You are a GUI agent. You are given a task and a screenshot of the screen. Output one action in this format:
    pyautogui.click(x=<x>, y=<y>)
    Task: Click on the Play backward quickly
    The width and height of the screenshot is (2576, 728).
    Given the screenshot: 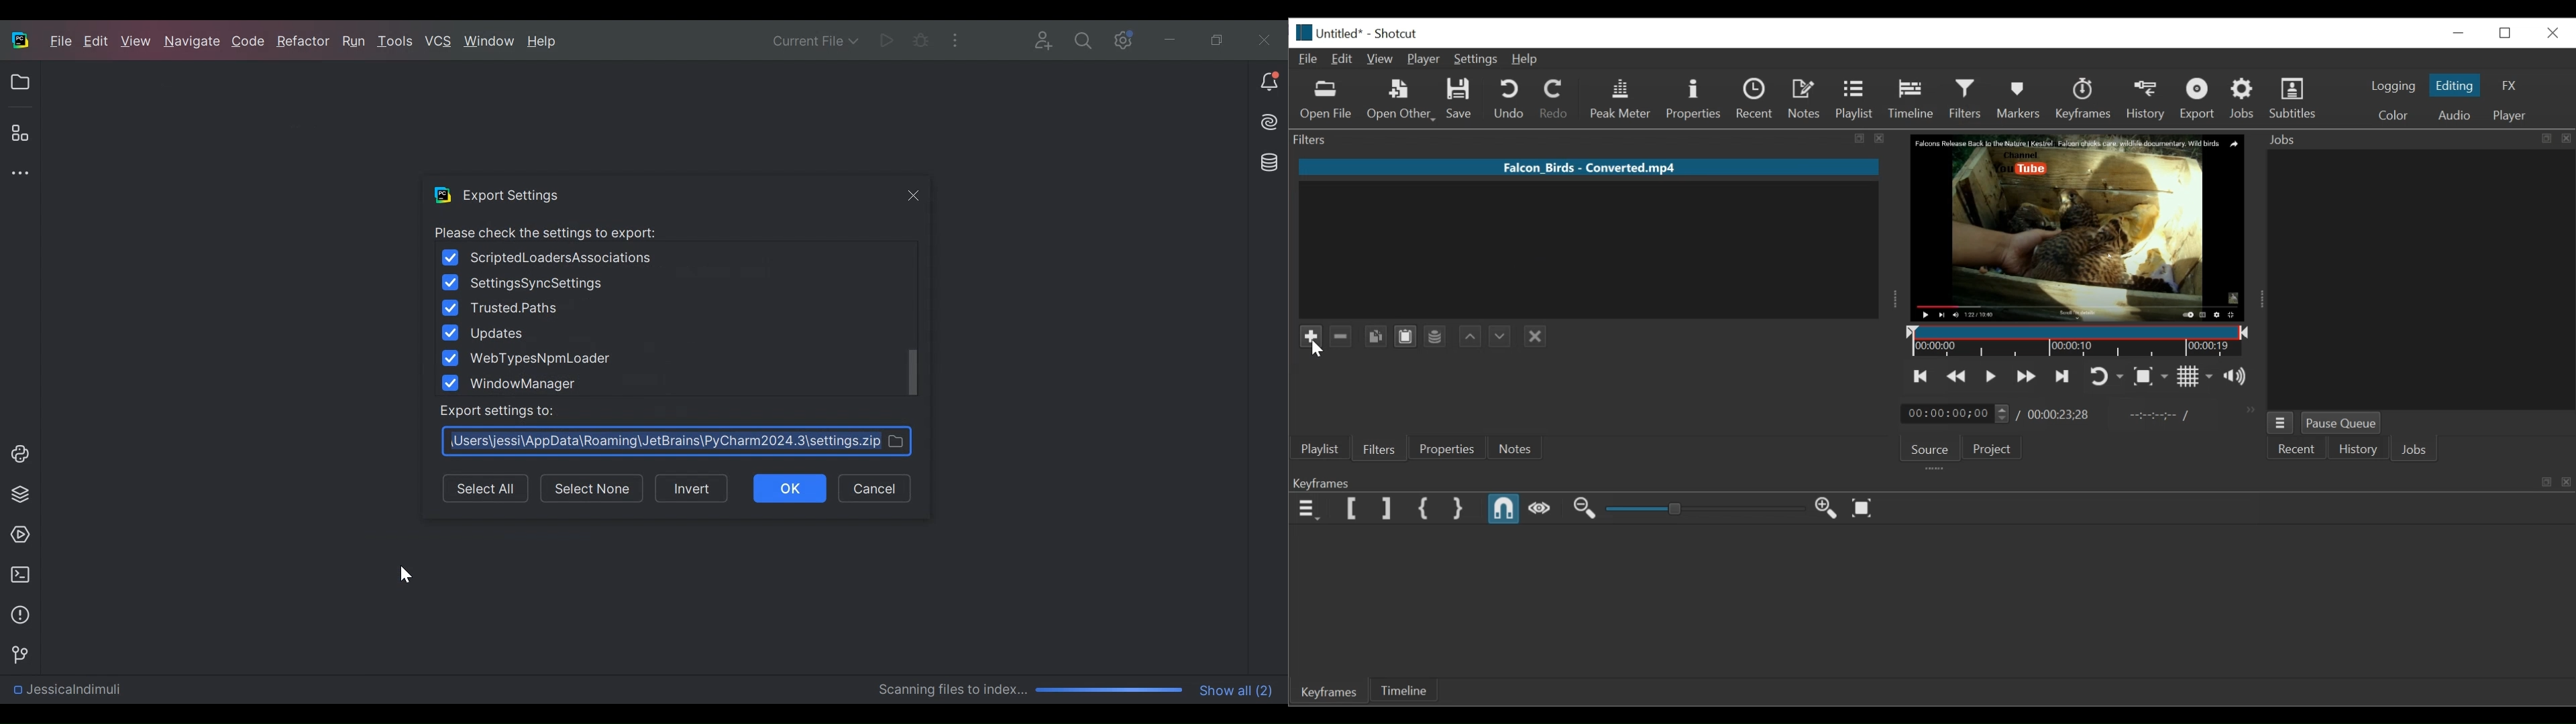 What is the action you would take?
    pyautogui.click(x=1955, y=375)
    